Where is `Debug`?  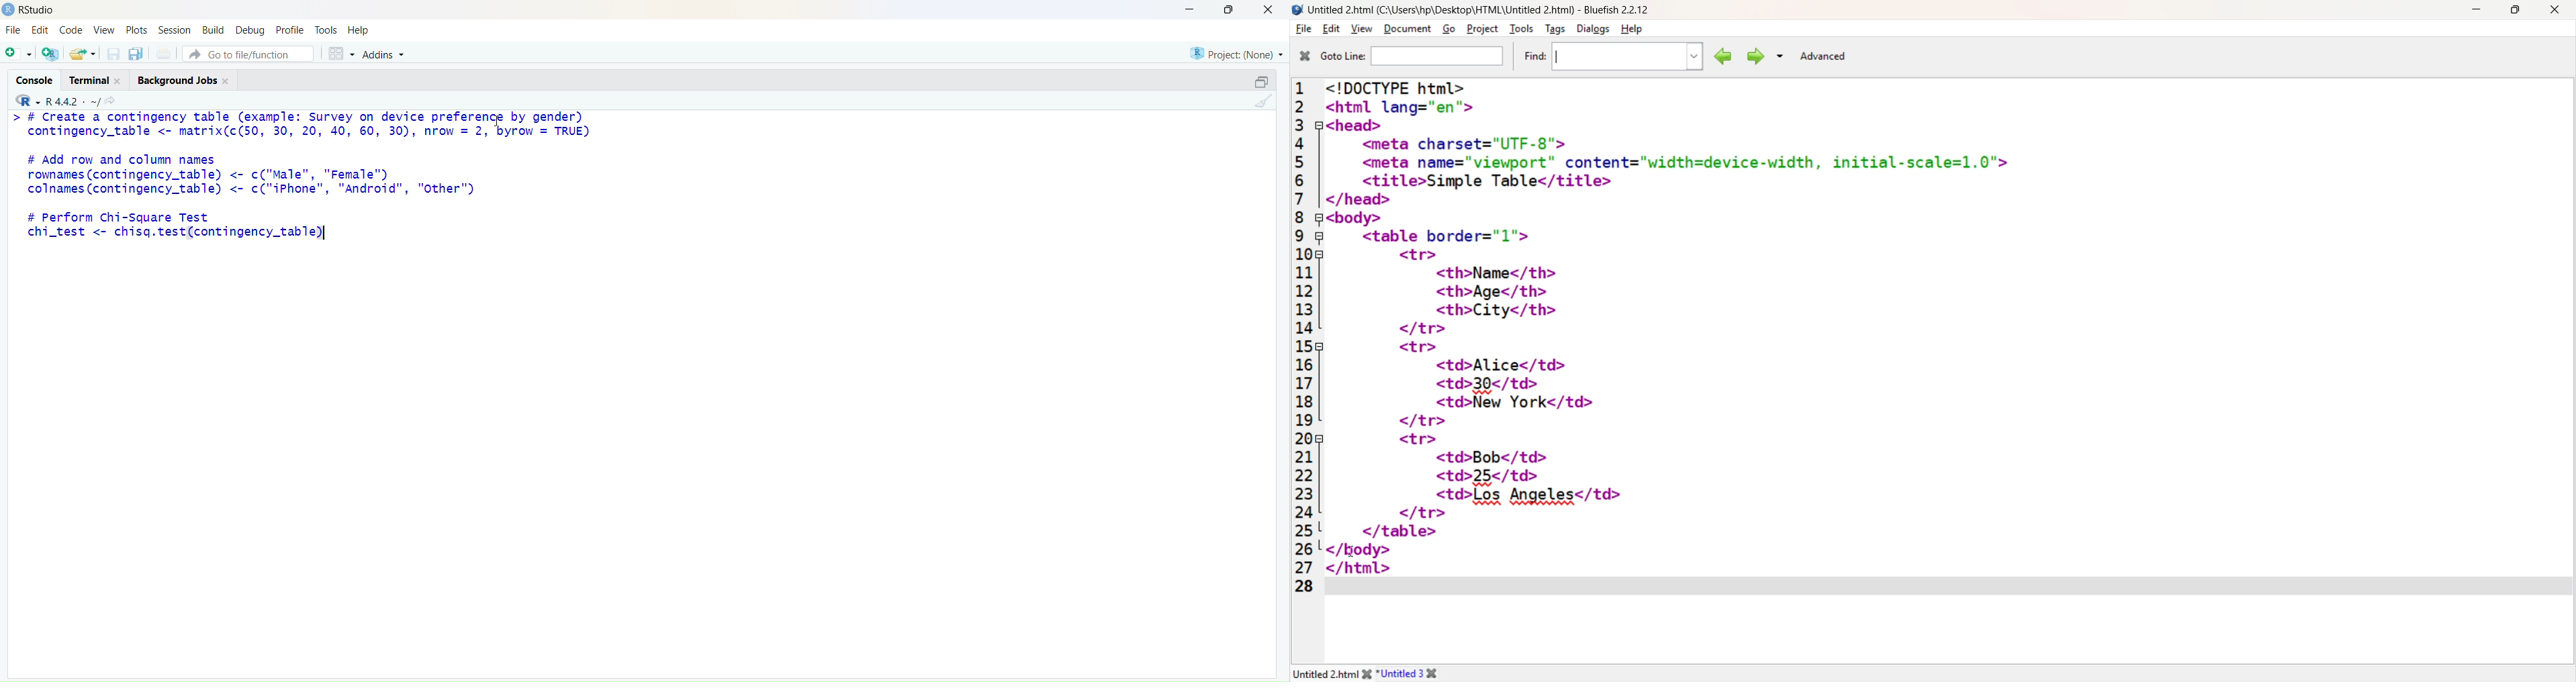
Debug is located at coordinates (252, 32).